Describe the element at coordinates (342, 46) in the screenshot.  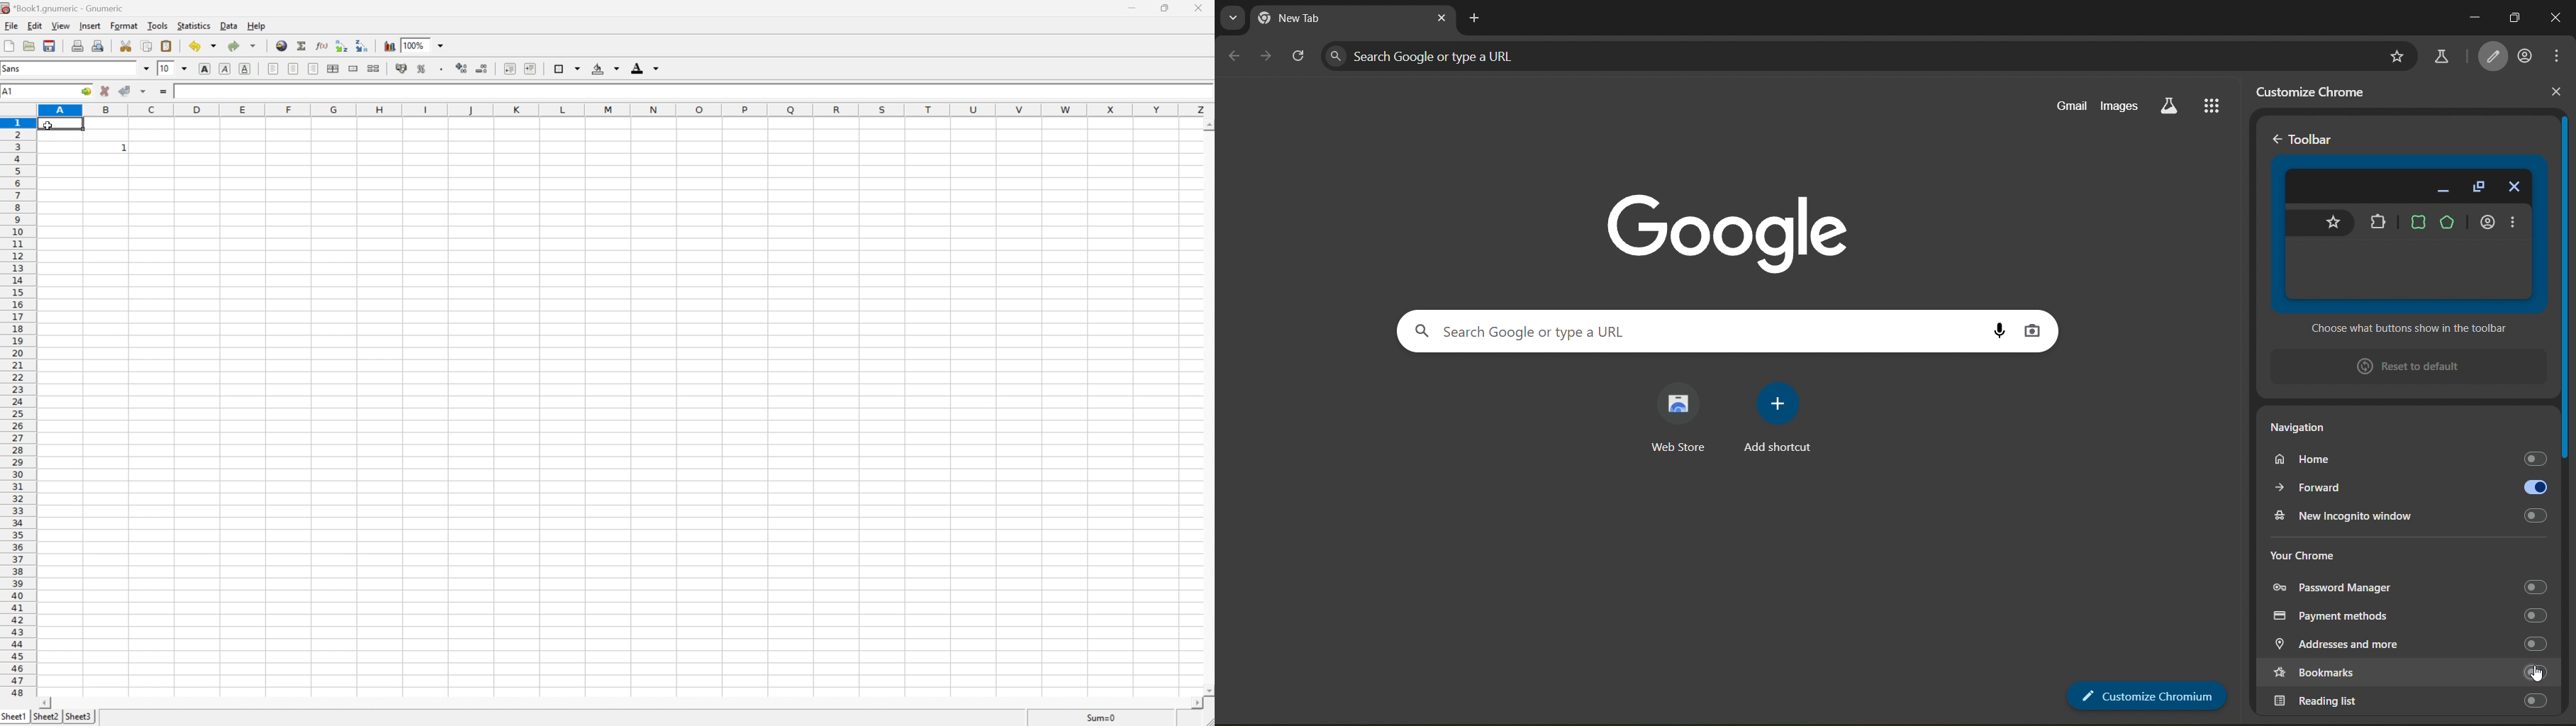
I see `sort the selected region in ascending order based on the first column selected` at that location.